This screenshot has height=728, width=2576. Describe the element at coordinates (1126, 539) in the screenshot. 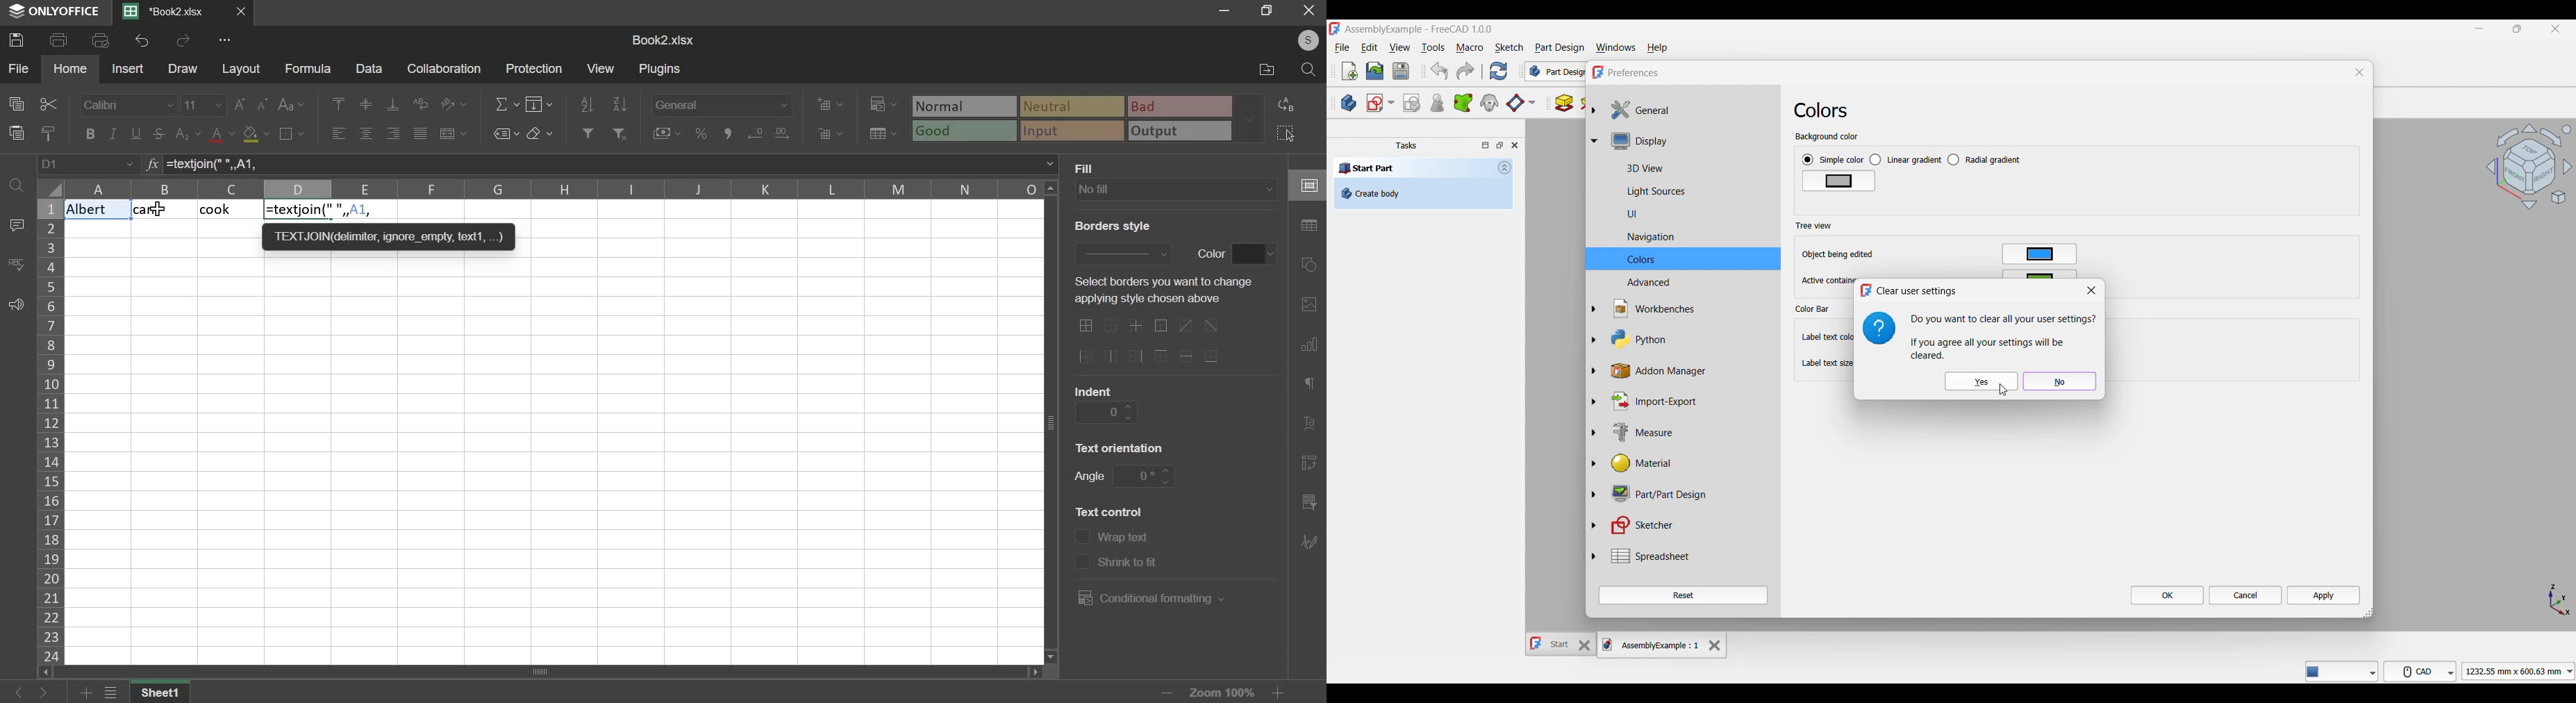

I see `text` at that location.